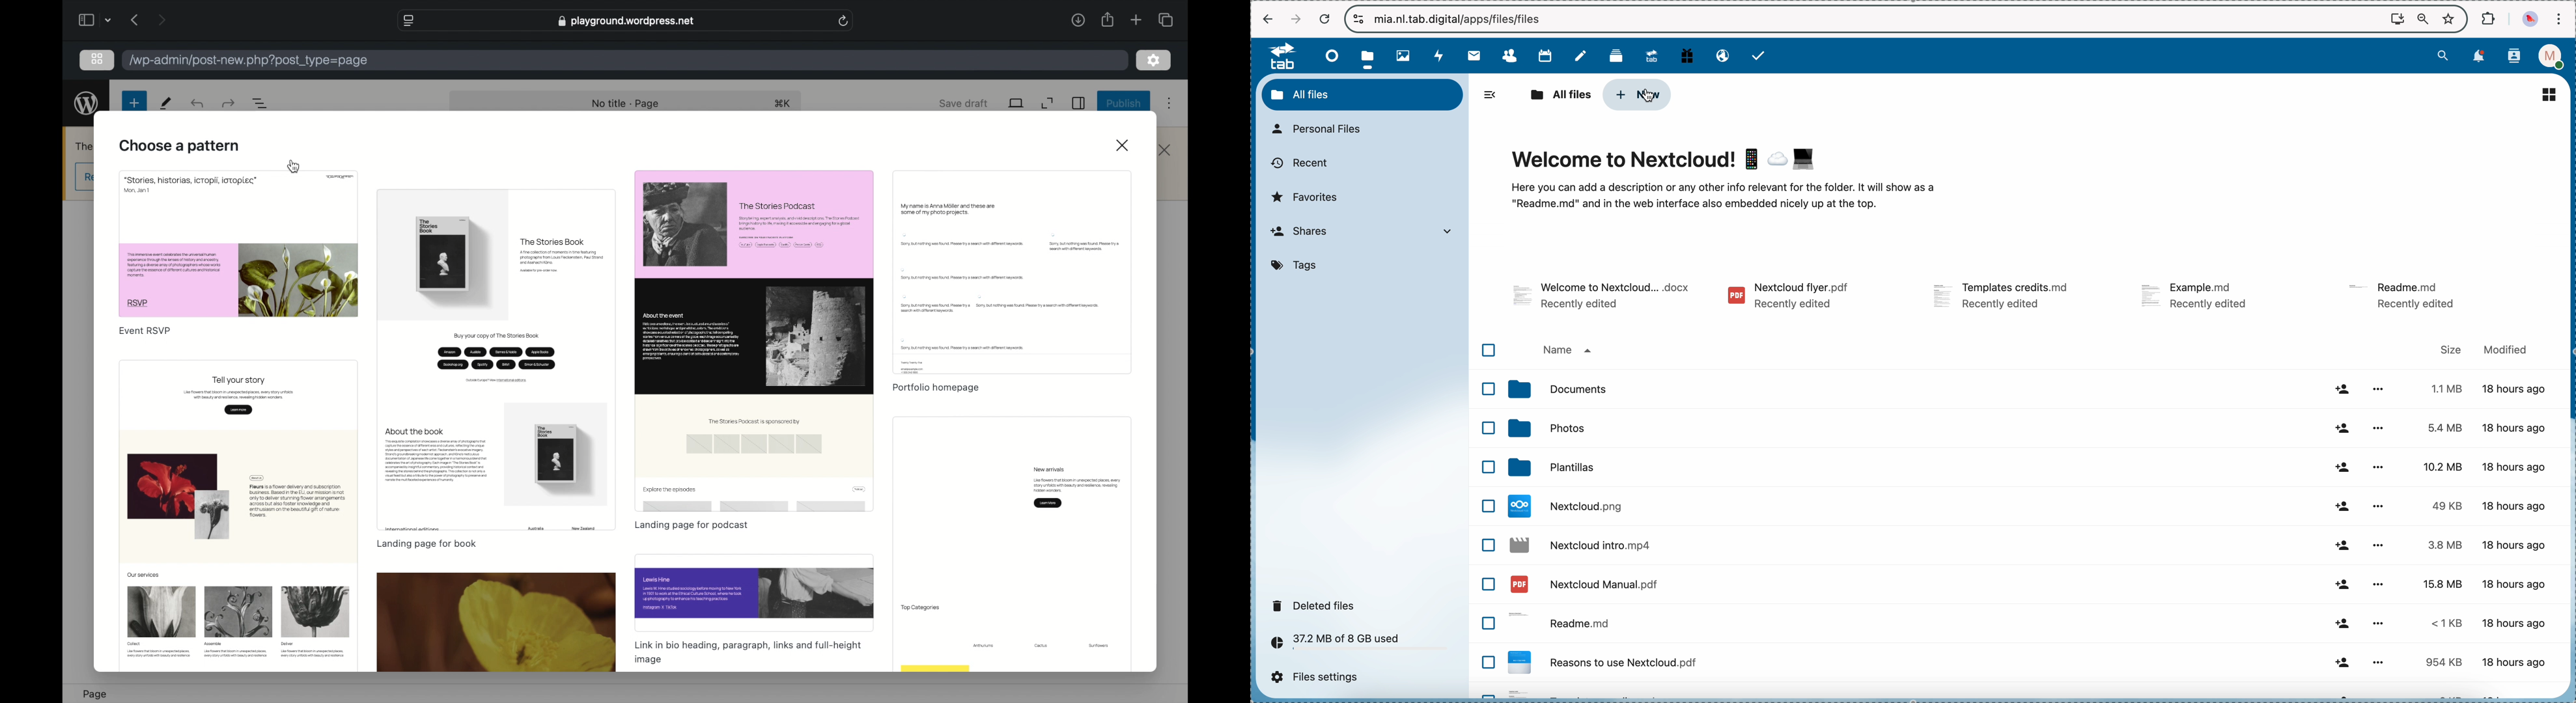 The image size is (2576, 728). What do you see at coordinates (1652, 99) in the screenshot?
I see `cursor` at bounding box center [1652, 99].